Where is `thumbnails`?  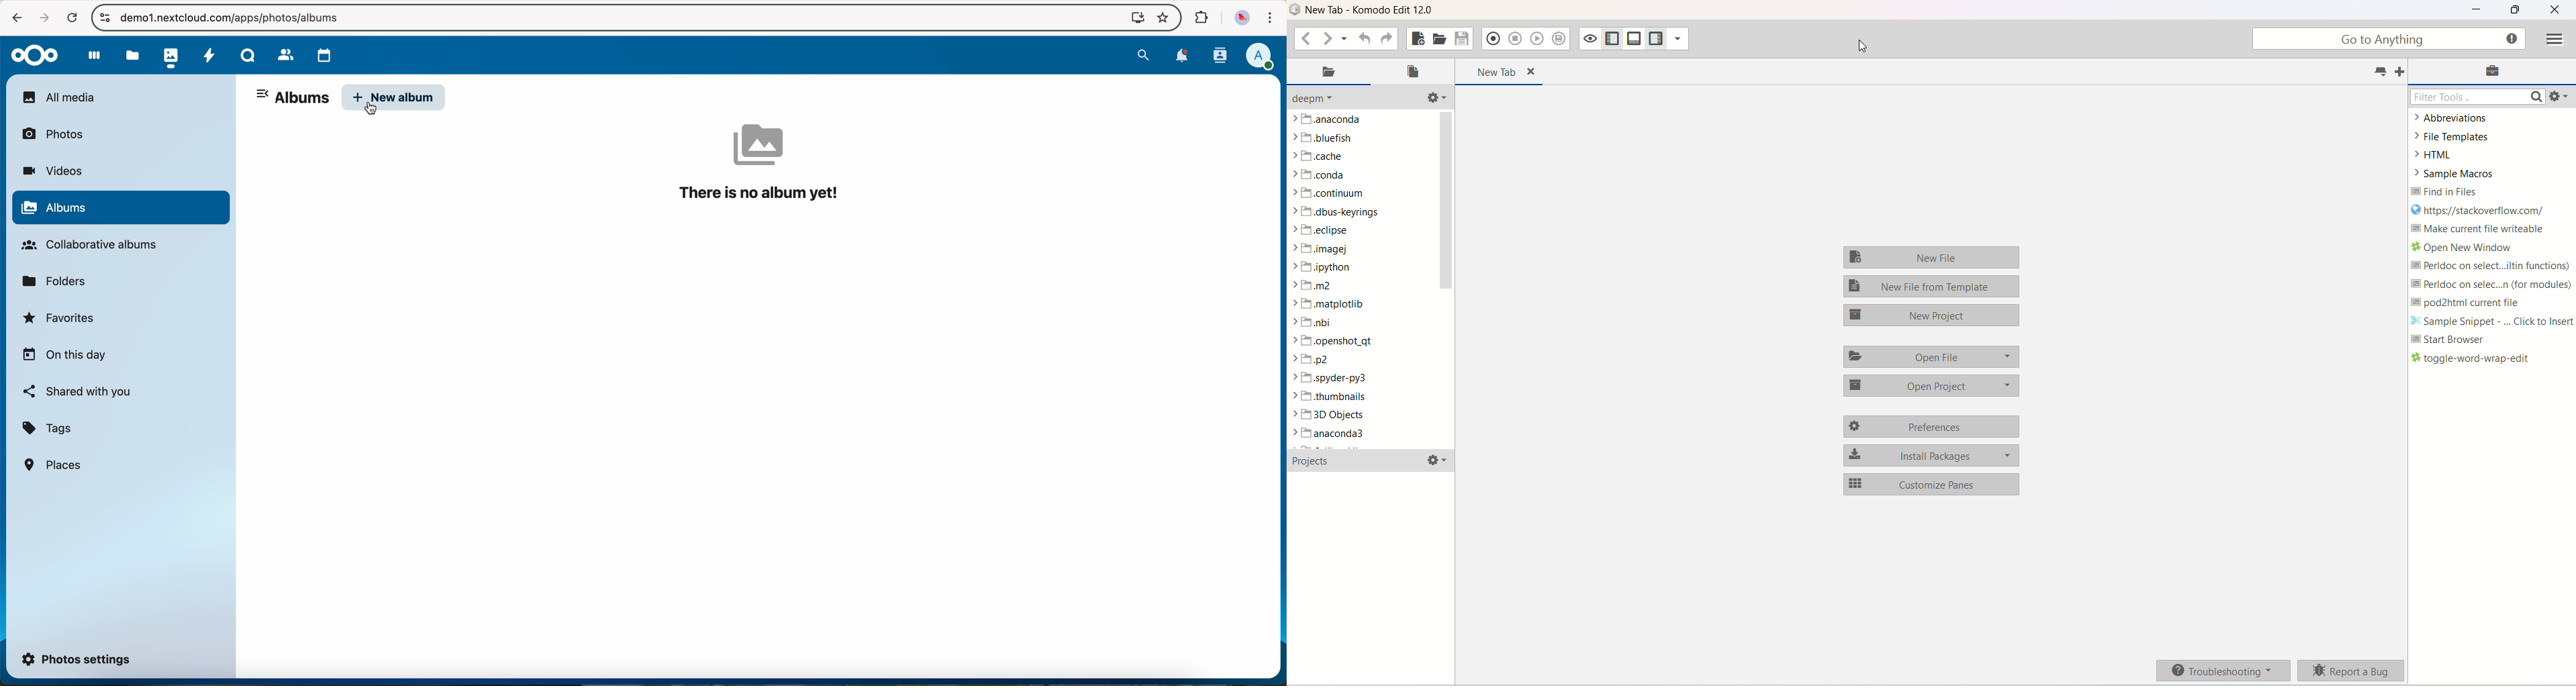
thumbnails is located at coordinates (1330, 397).